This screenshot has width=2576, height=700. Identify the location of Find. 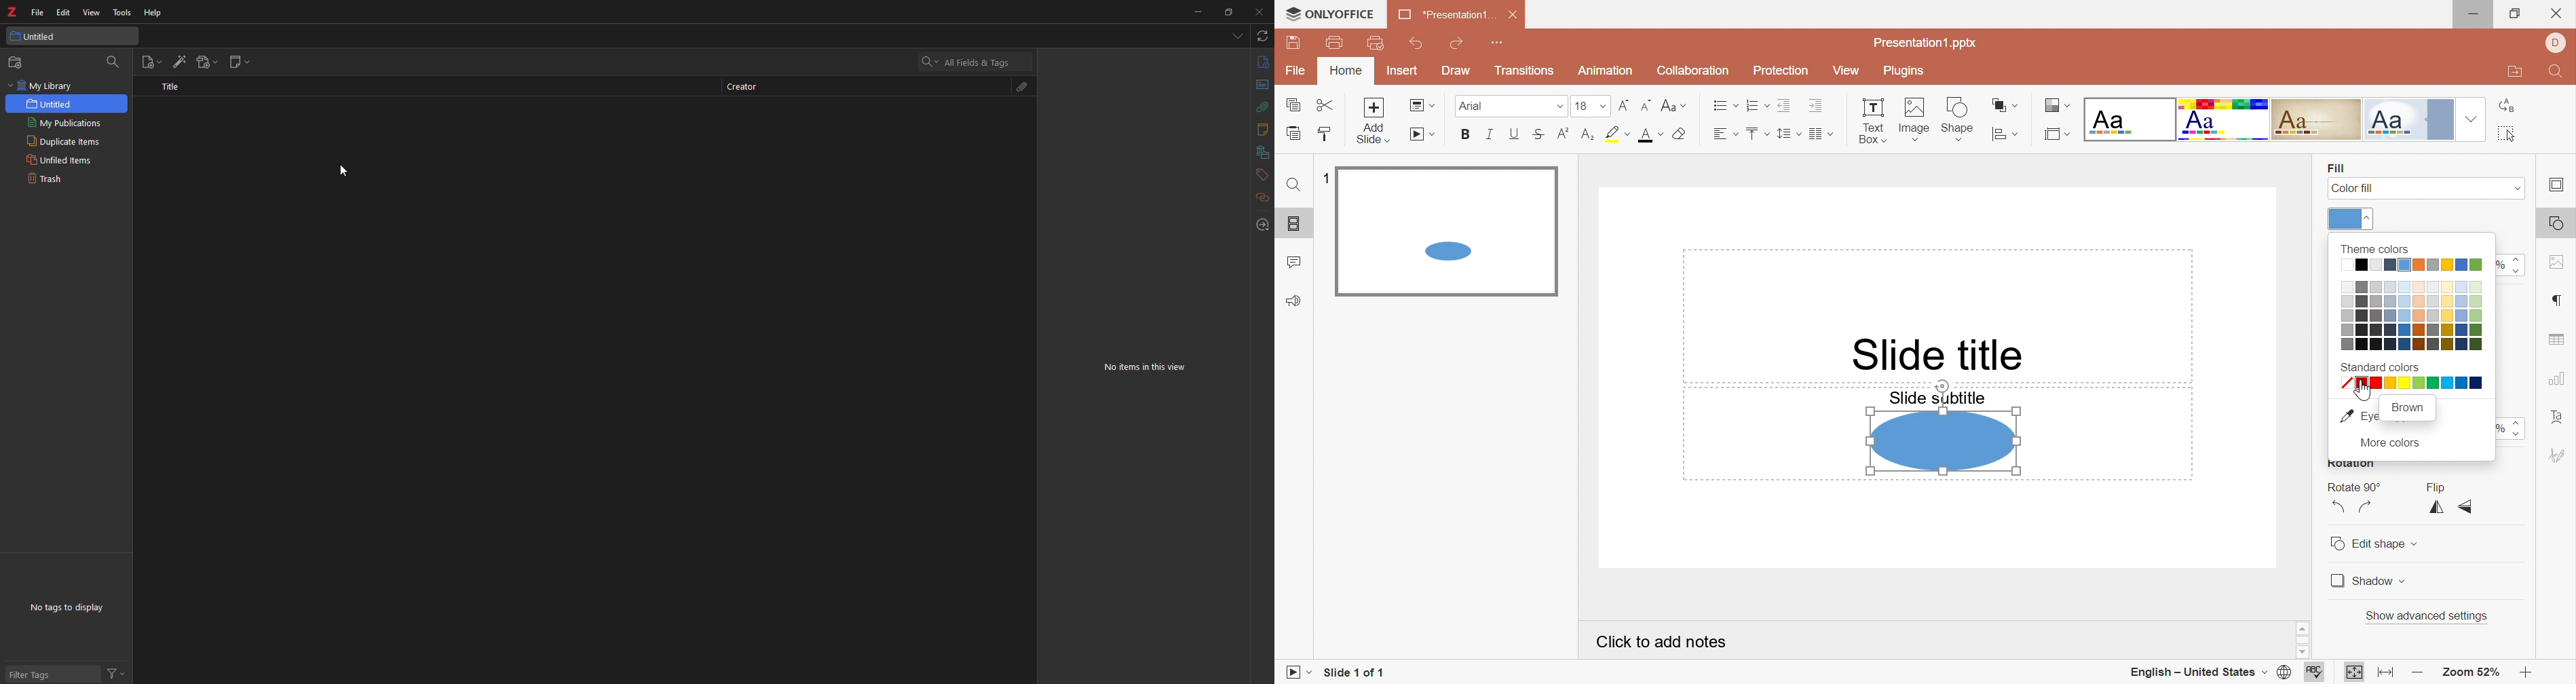
(2556, 73).